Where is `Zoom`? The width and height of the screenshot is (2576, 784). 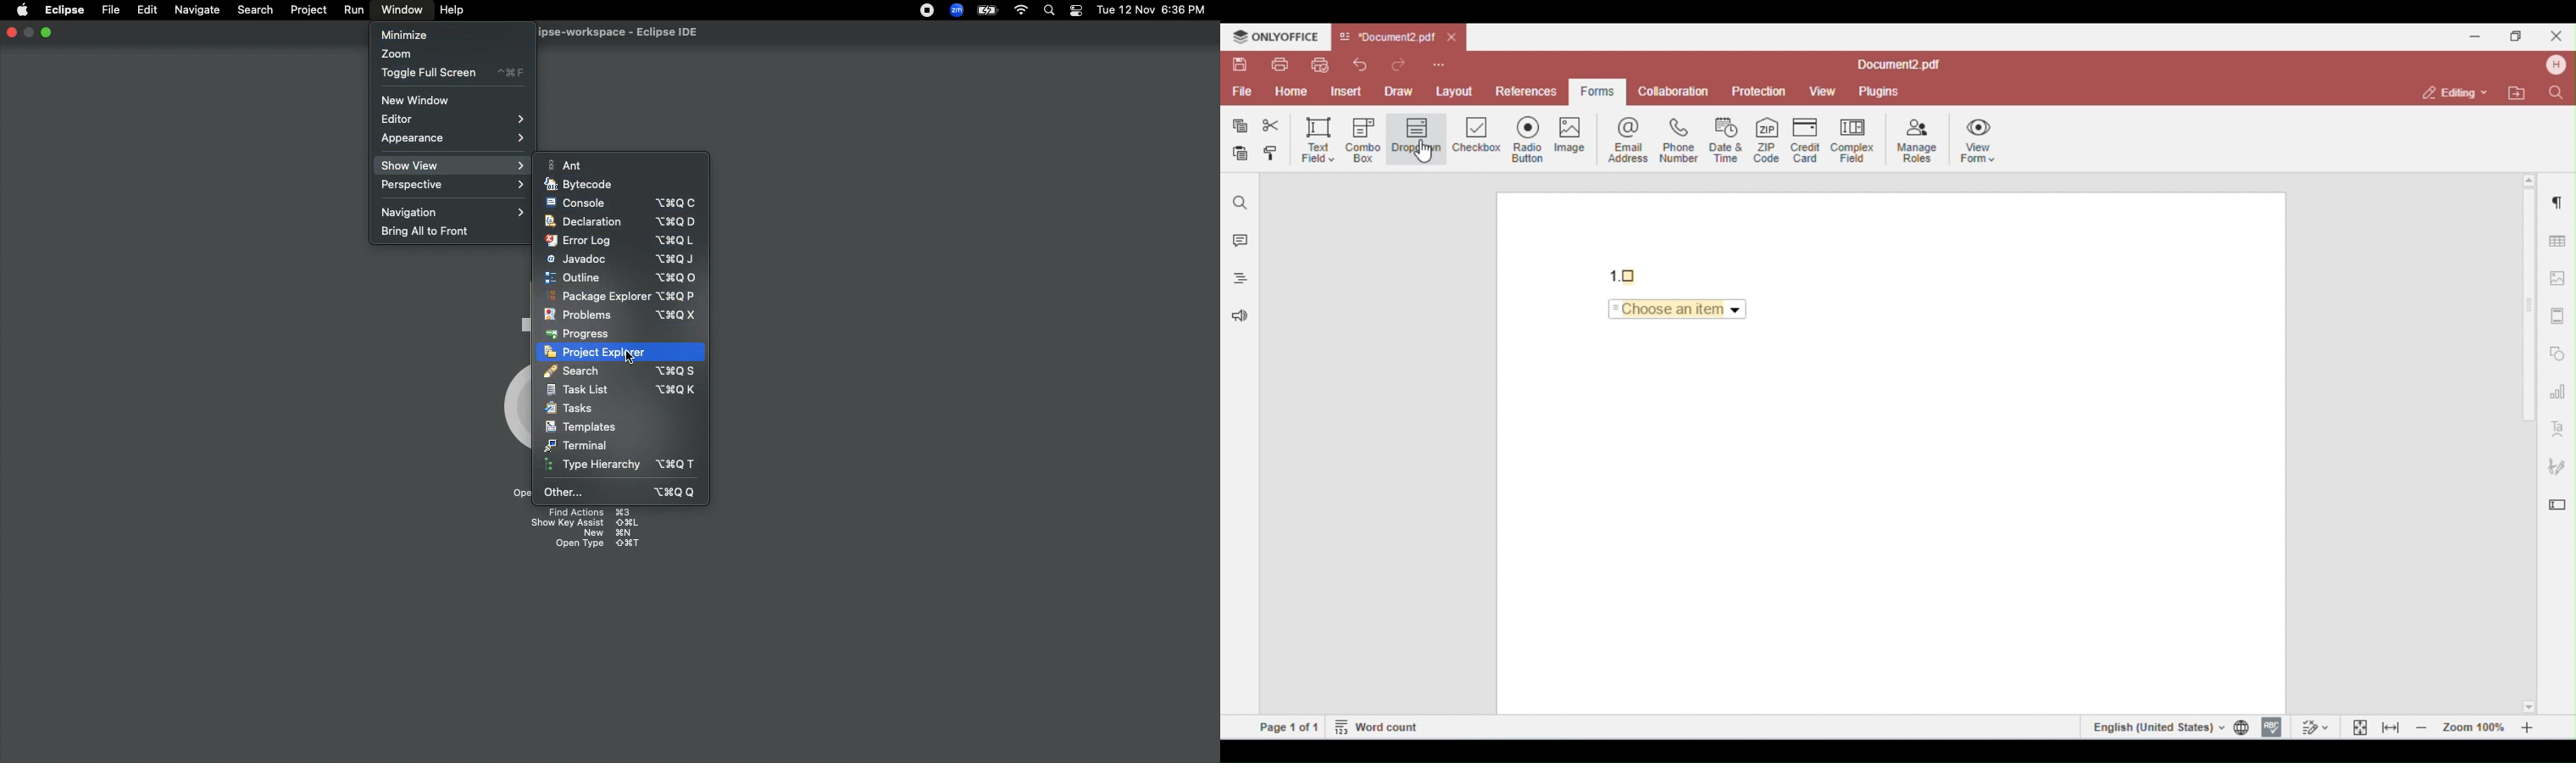 Zoom is located at coordinates (397, 55).